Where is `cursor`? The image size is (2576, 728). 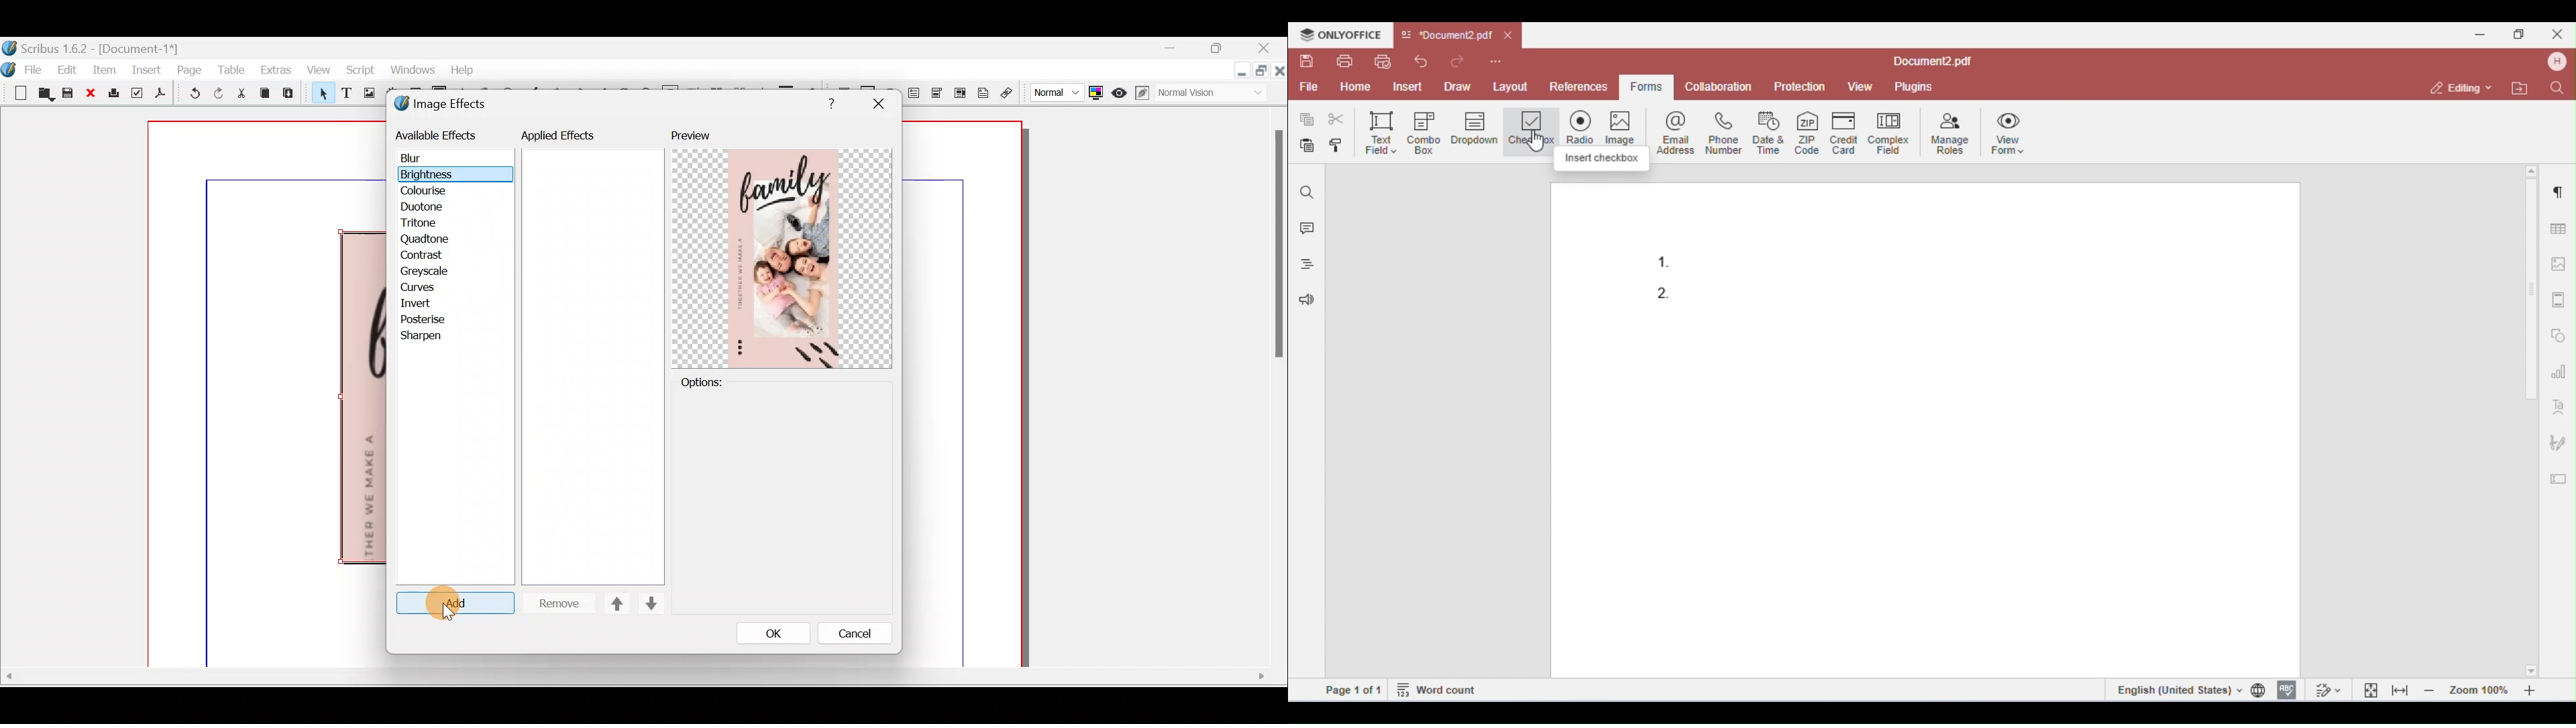 cursor is located at coordinates (450, 613).